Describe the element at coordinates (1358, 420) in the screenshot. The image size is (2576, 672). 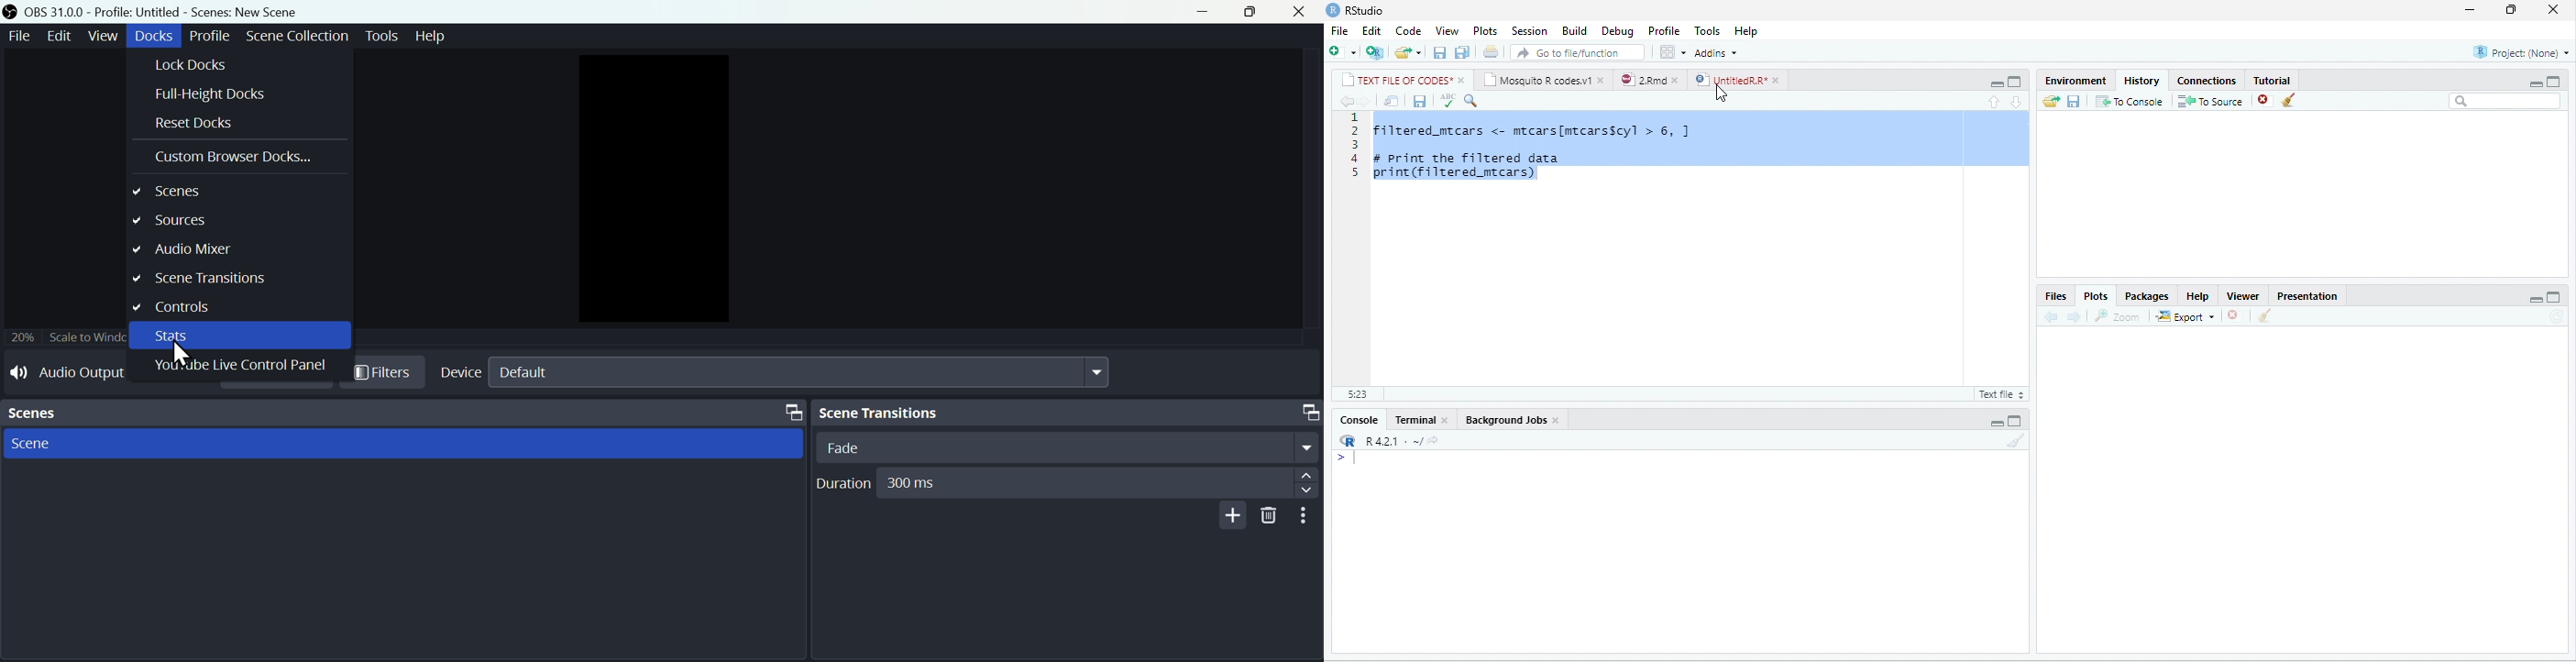
I see `Console` at that location.